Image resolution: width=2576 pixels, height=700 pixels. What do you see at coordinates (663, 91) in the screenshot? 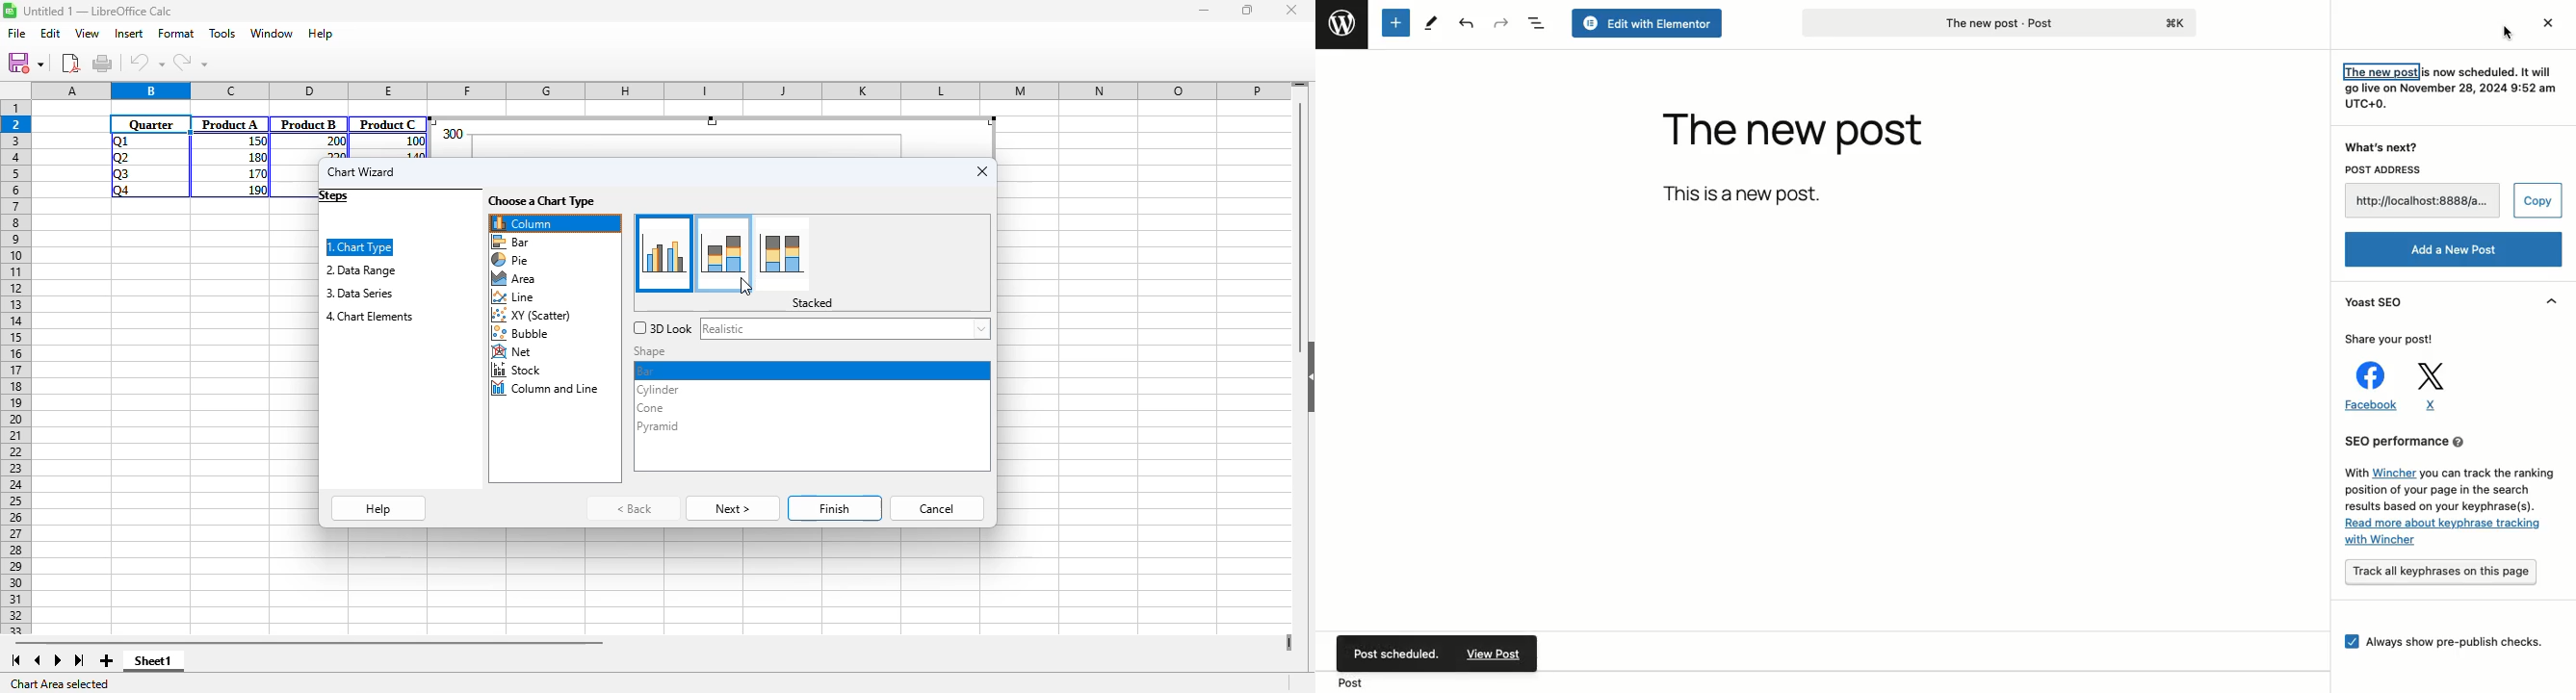
I see `columns` at bounding box center [663, 91].